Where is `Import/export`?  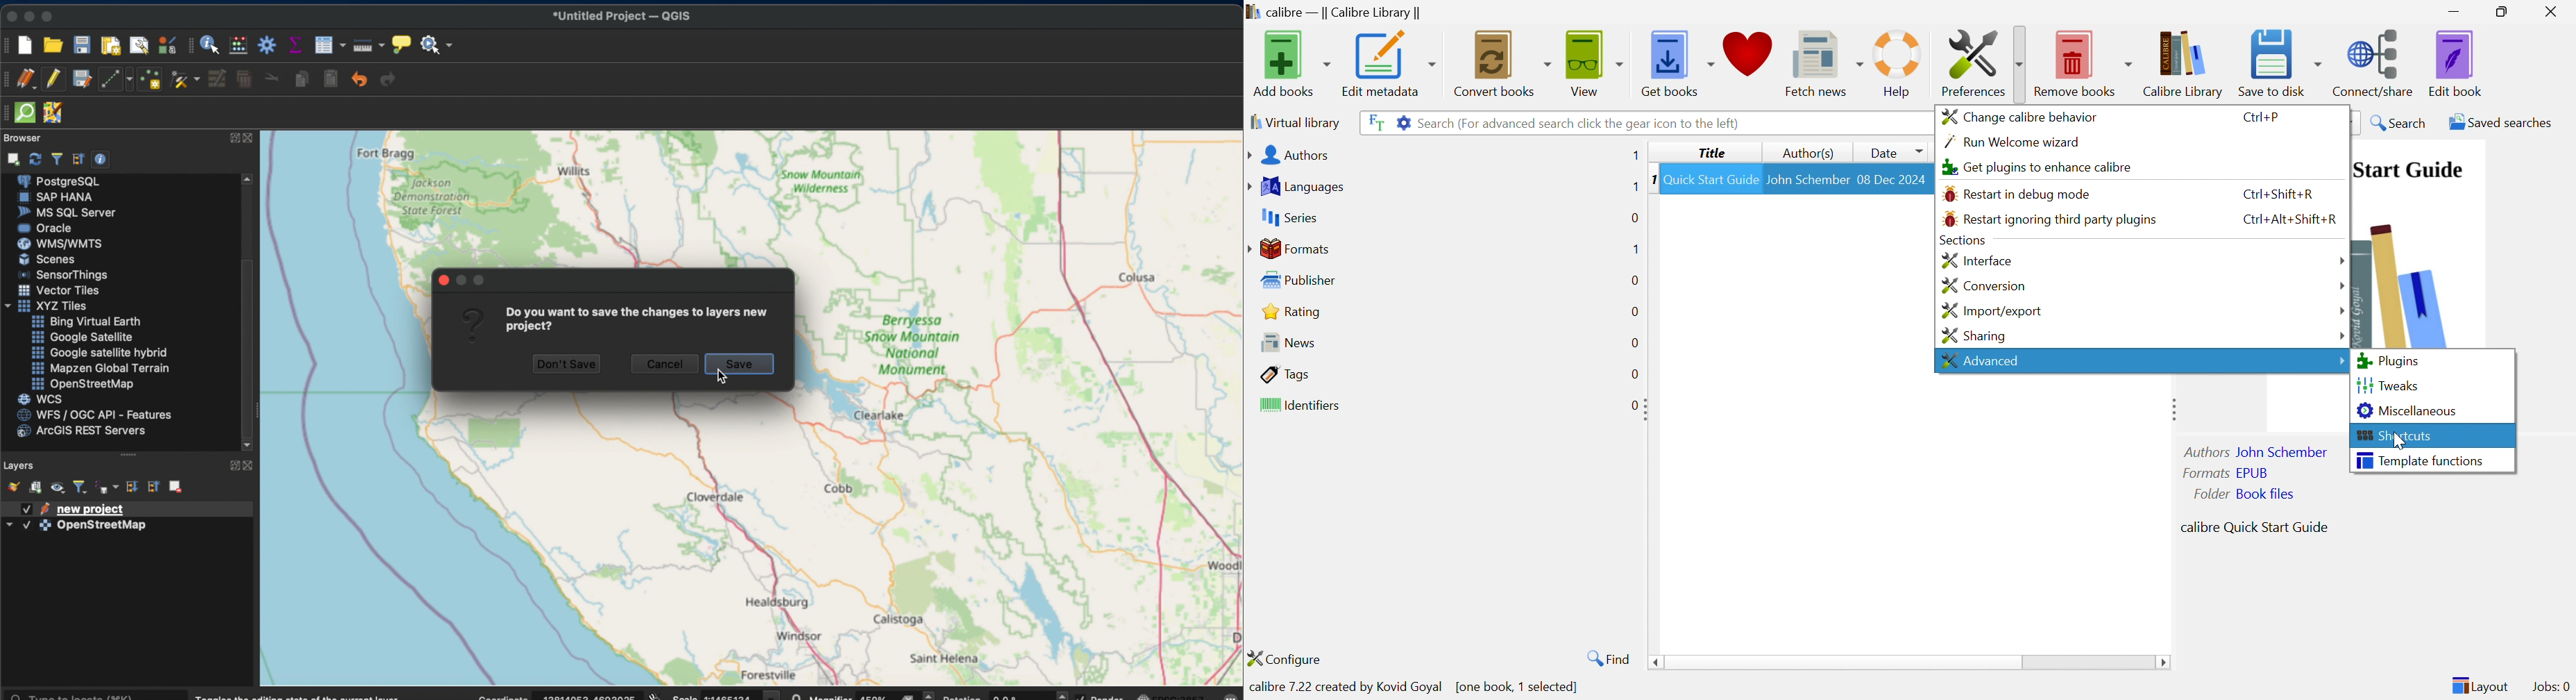
Import/export is located at coordinates (1990, 311).